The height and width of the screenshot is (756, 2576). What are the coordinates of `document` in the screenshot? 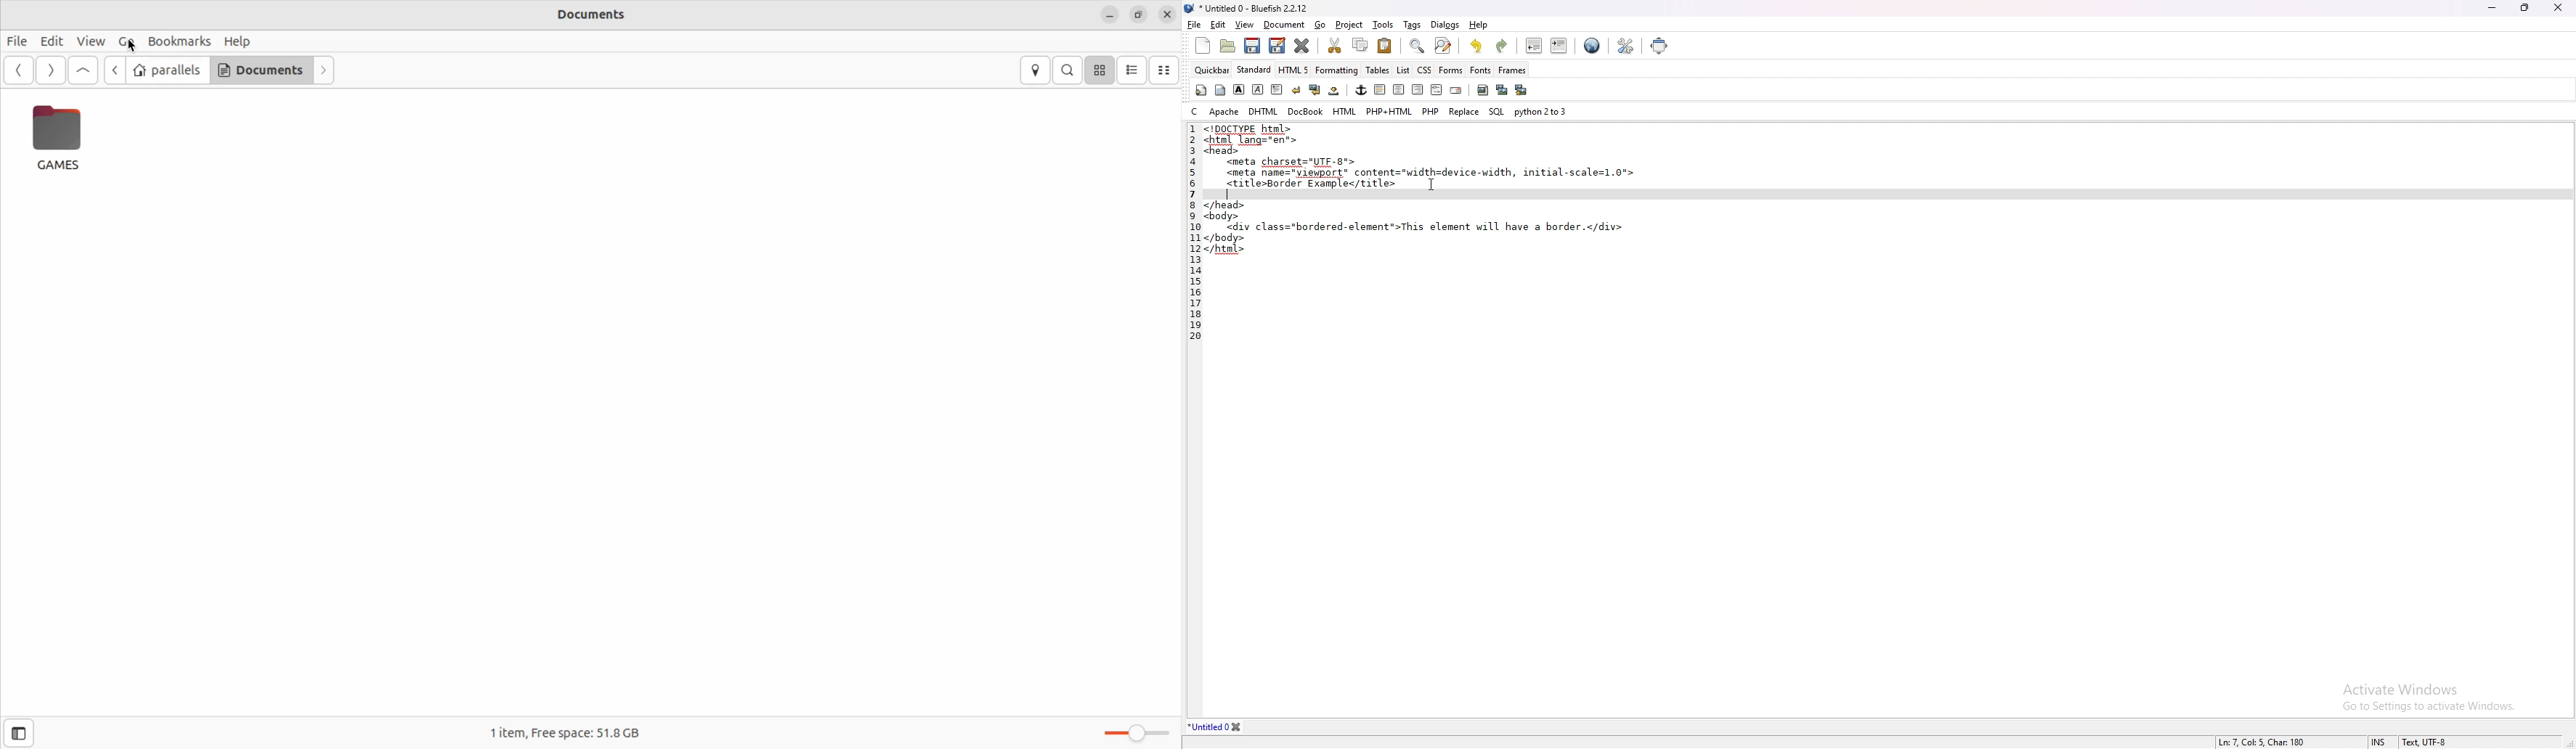 It's located at (1284, 25).